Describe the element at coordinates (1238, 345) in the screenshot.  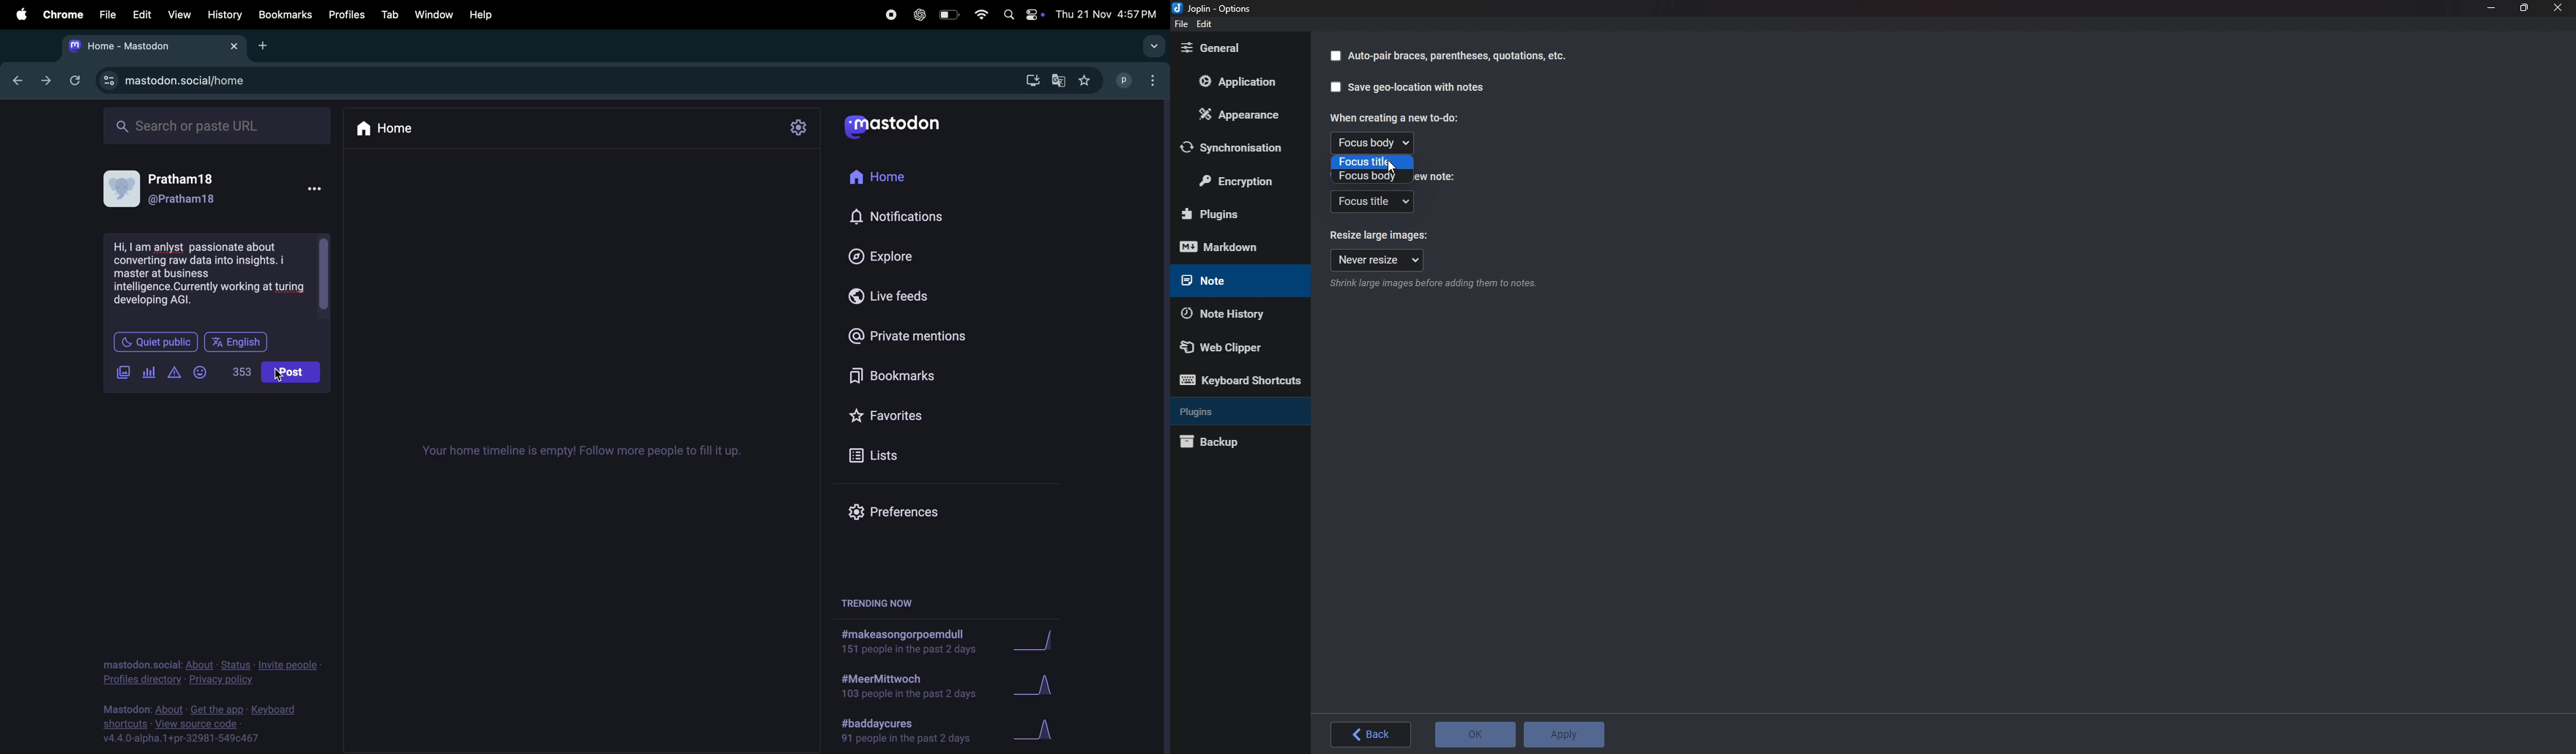
I see `Web Clipper` at that location.